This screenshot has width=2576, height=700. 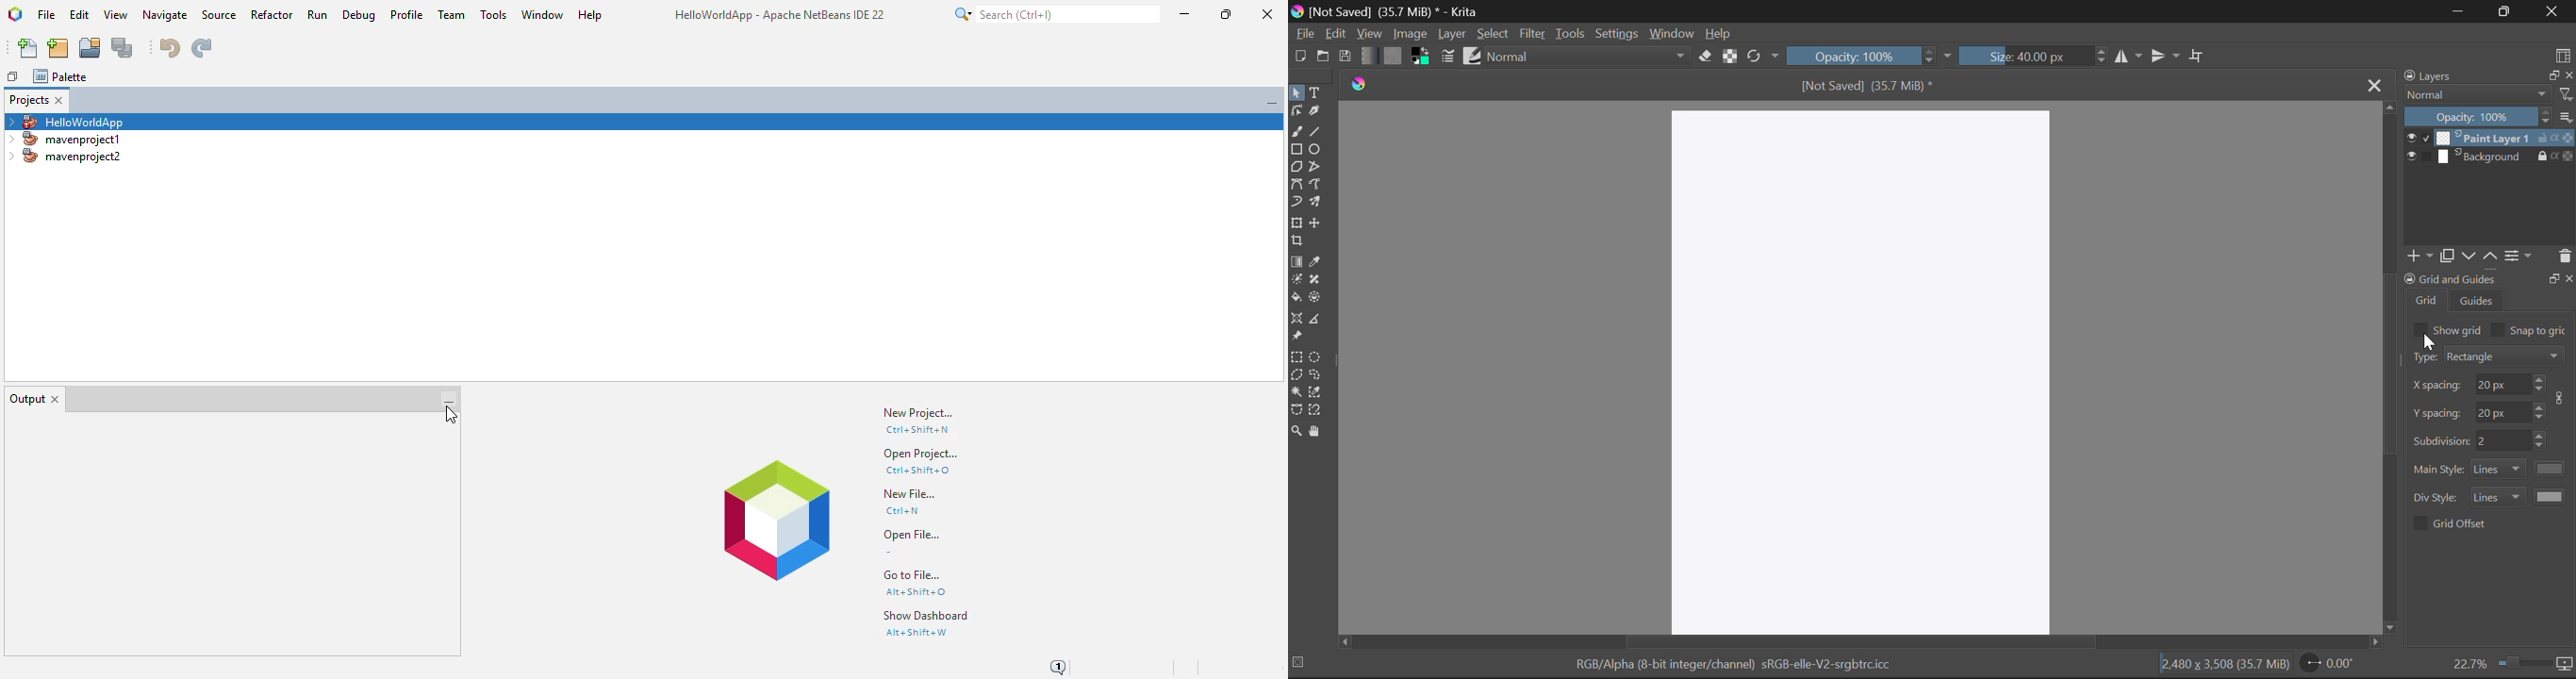 I want to click on settings, so click(x=2518, y=255).